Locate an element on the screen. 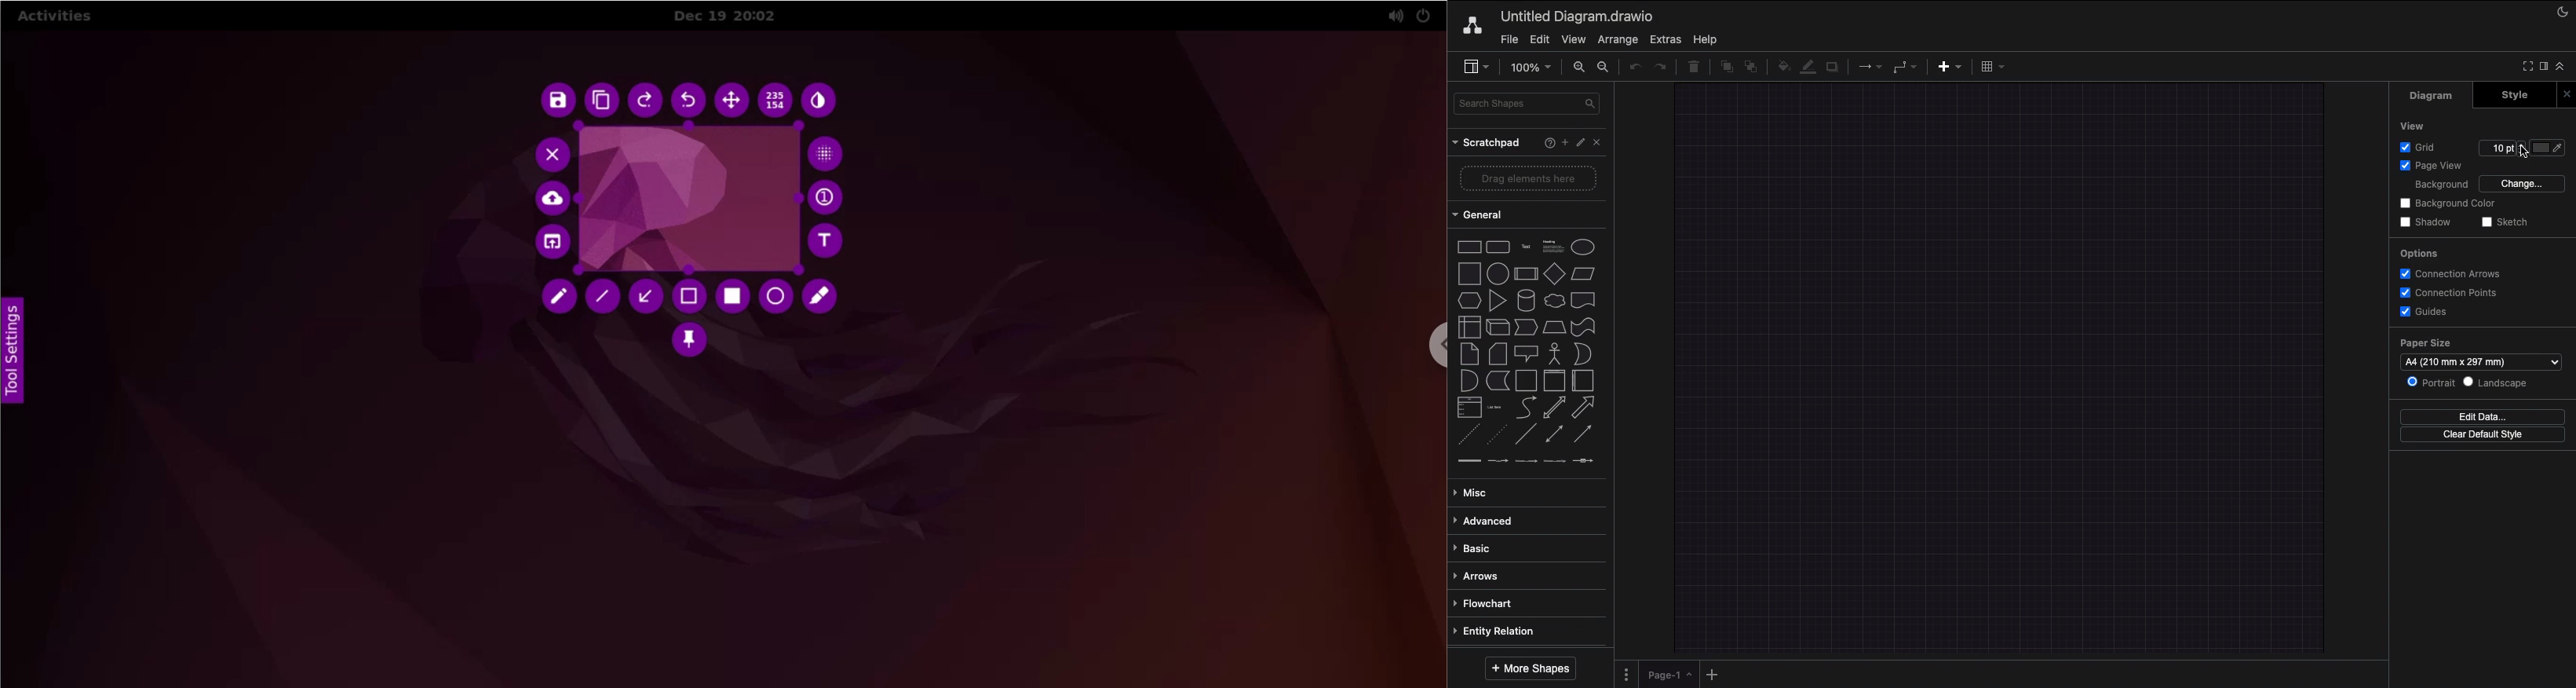  Draw.io is located at coordinates (1475, 27).